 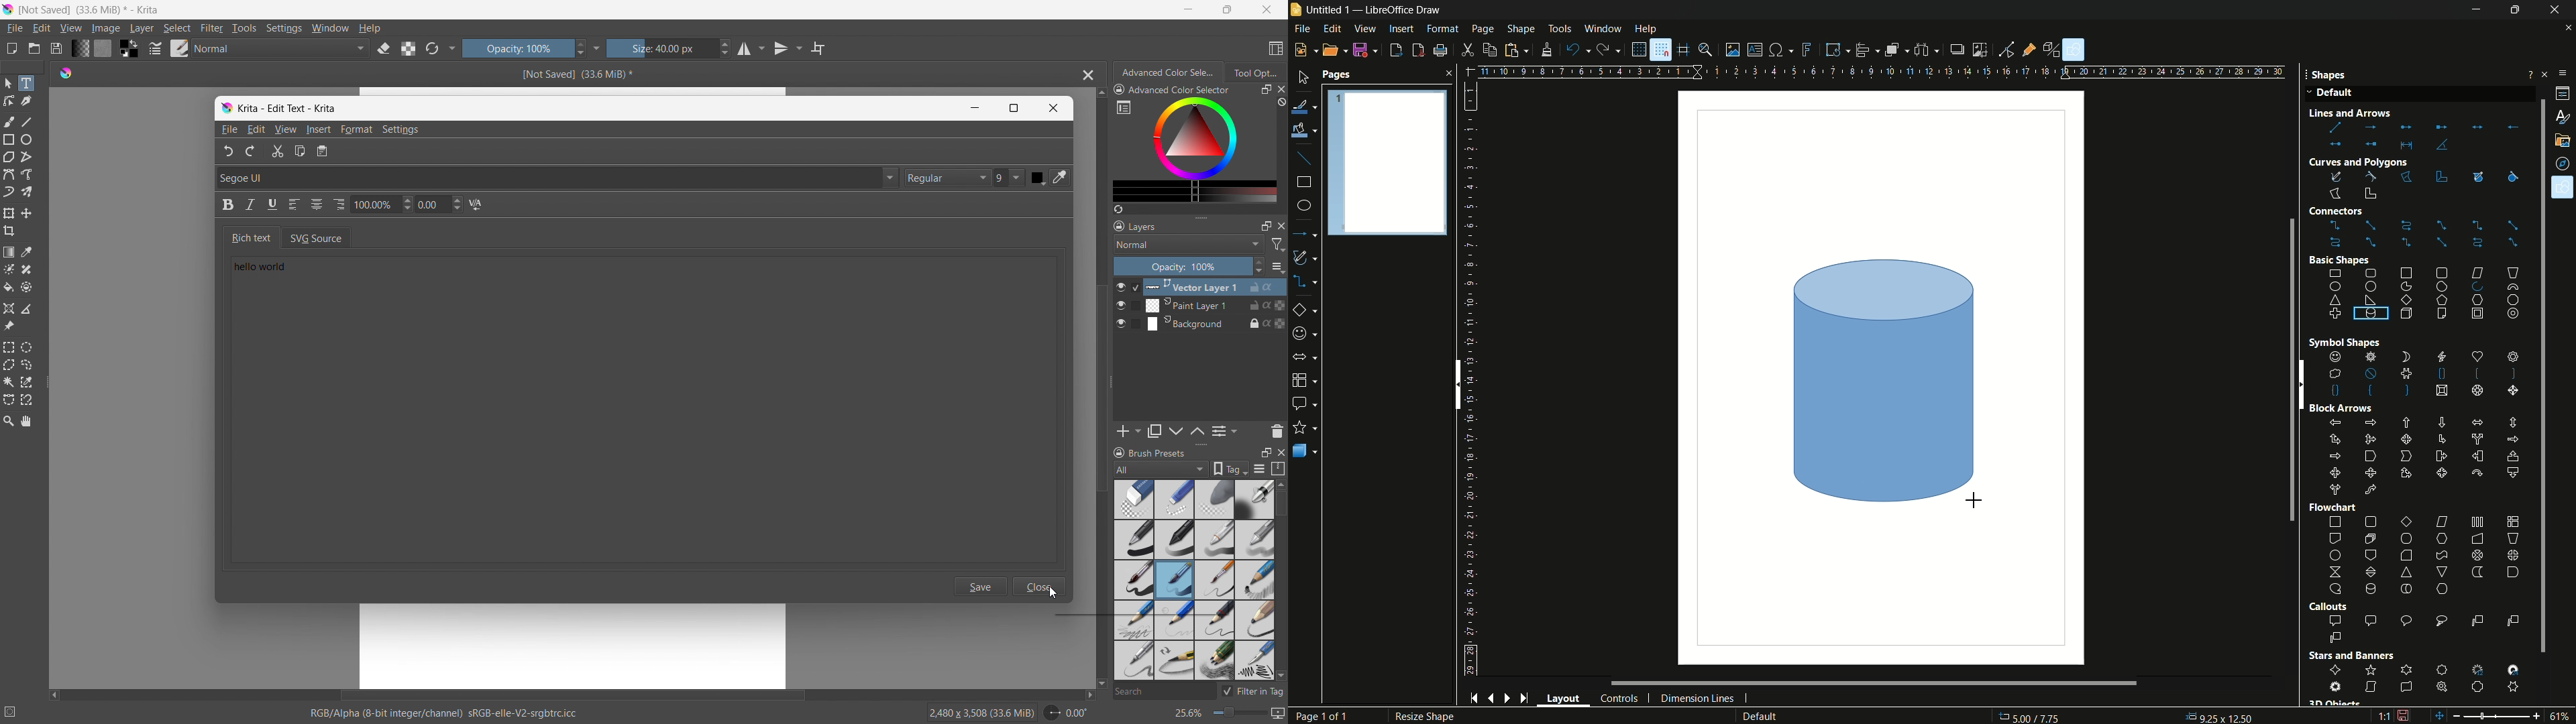 I want to click on end page, so click(x=1523, y=699).